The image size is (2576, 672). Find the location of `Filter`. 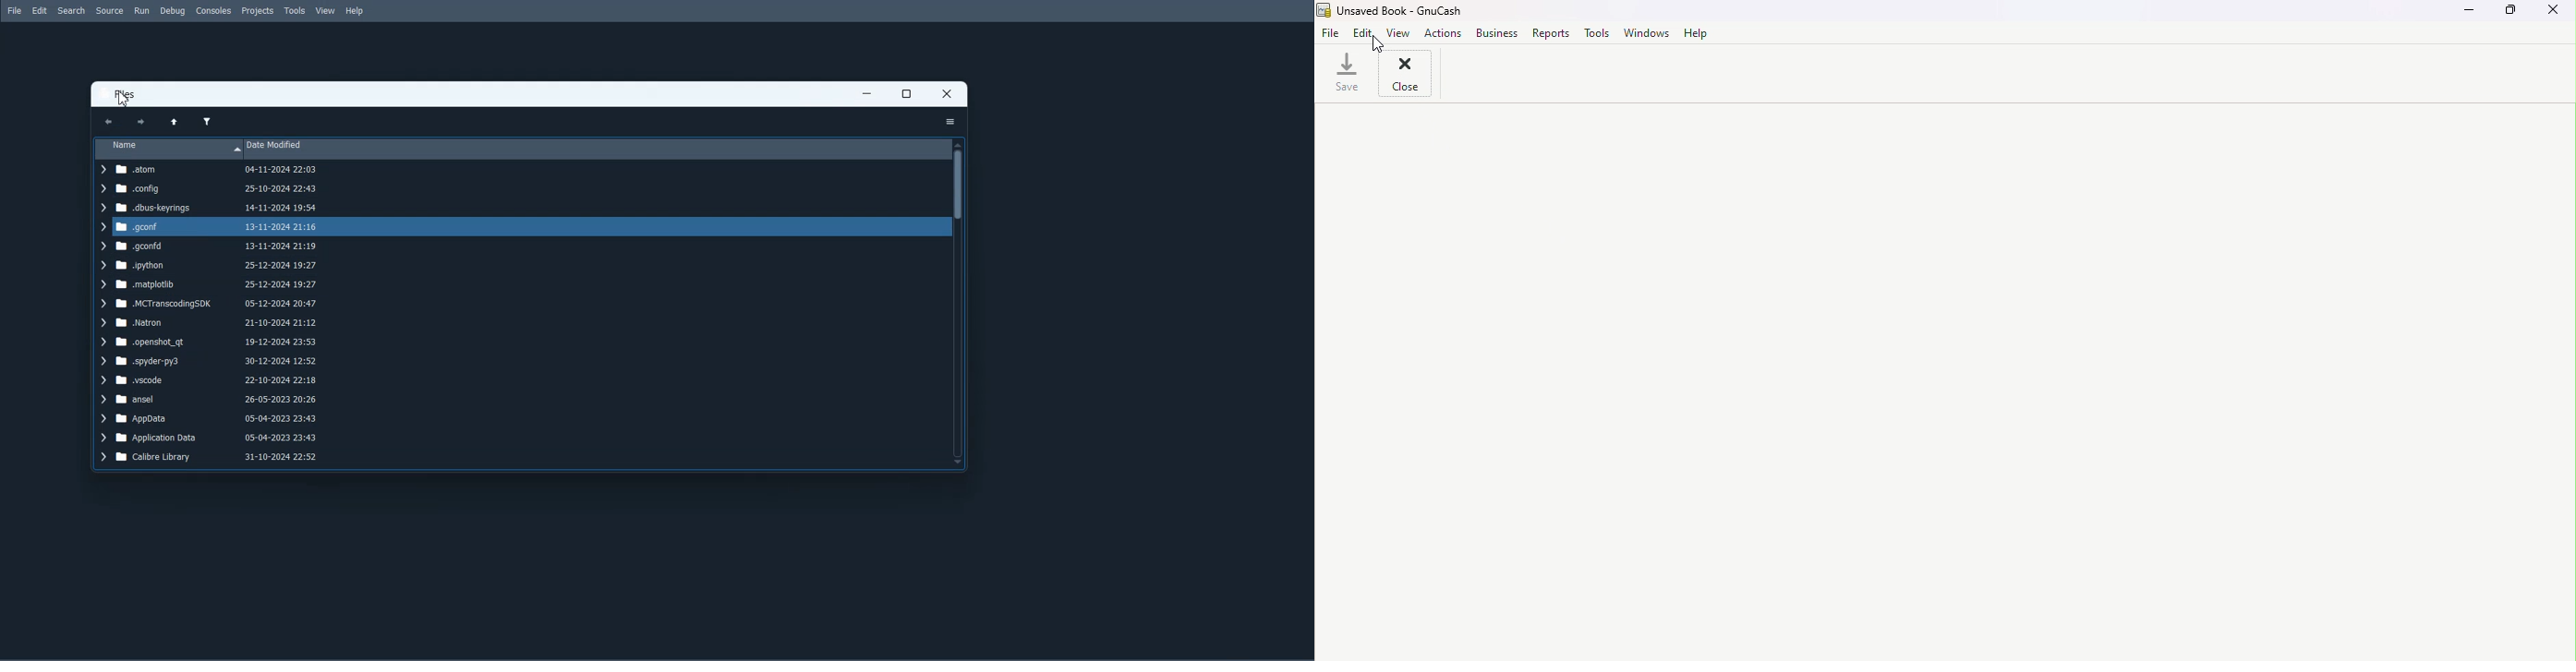

Filter is located at coordinates (206, 121).